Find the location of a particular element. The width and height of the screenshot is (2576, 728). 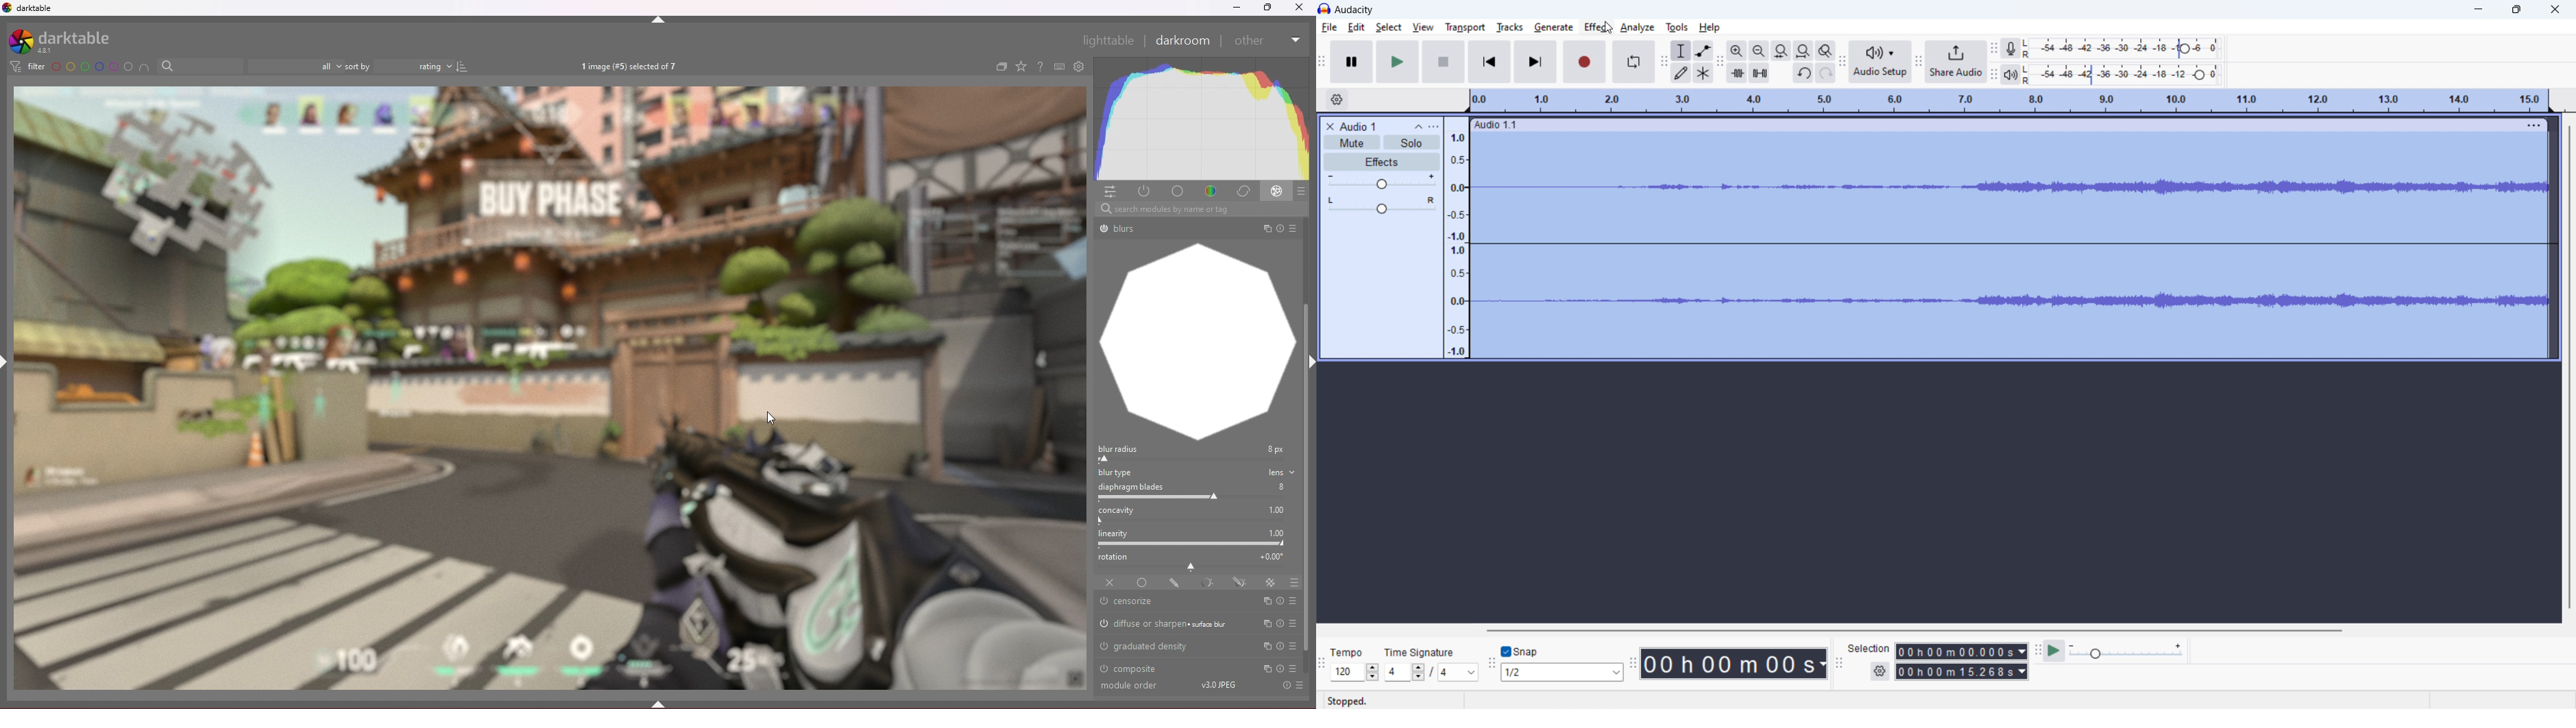

off is located at coordinates (1110, 583).